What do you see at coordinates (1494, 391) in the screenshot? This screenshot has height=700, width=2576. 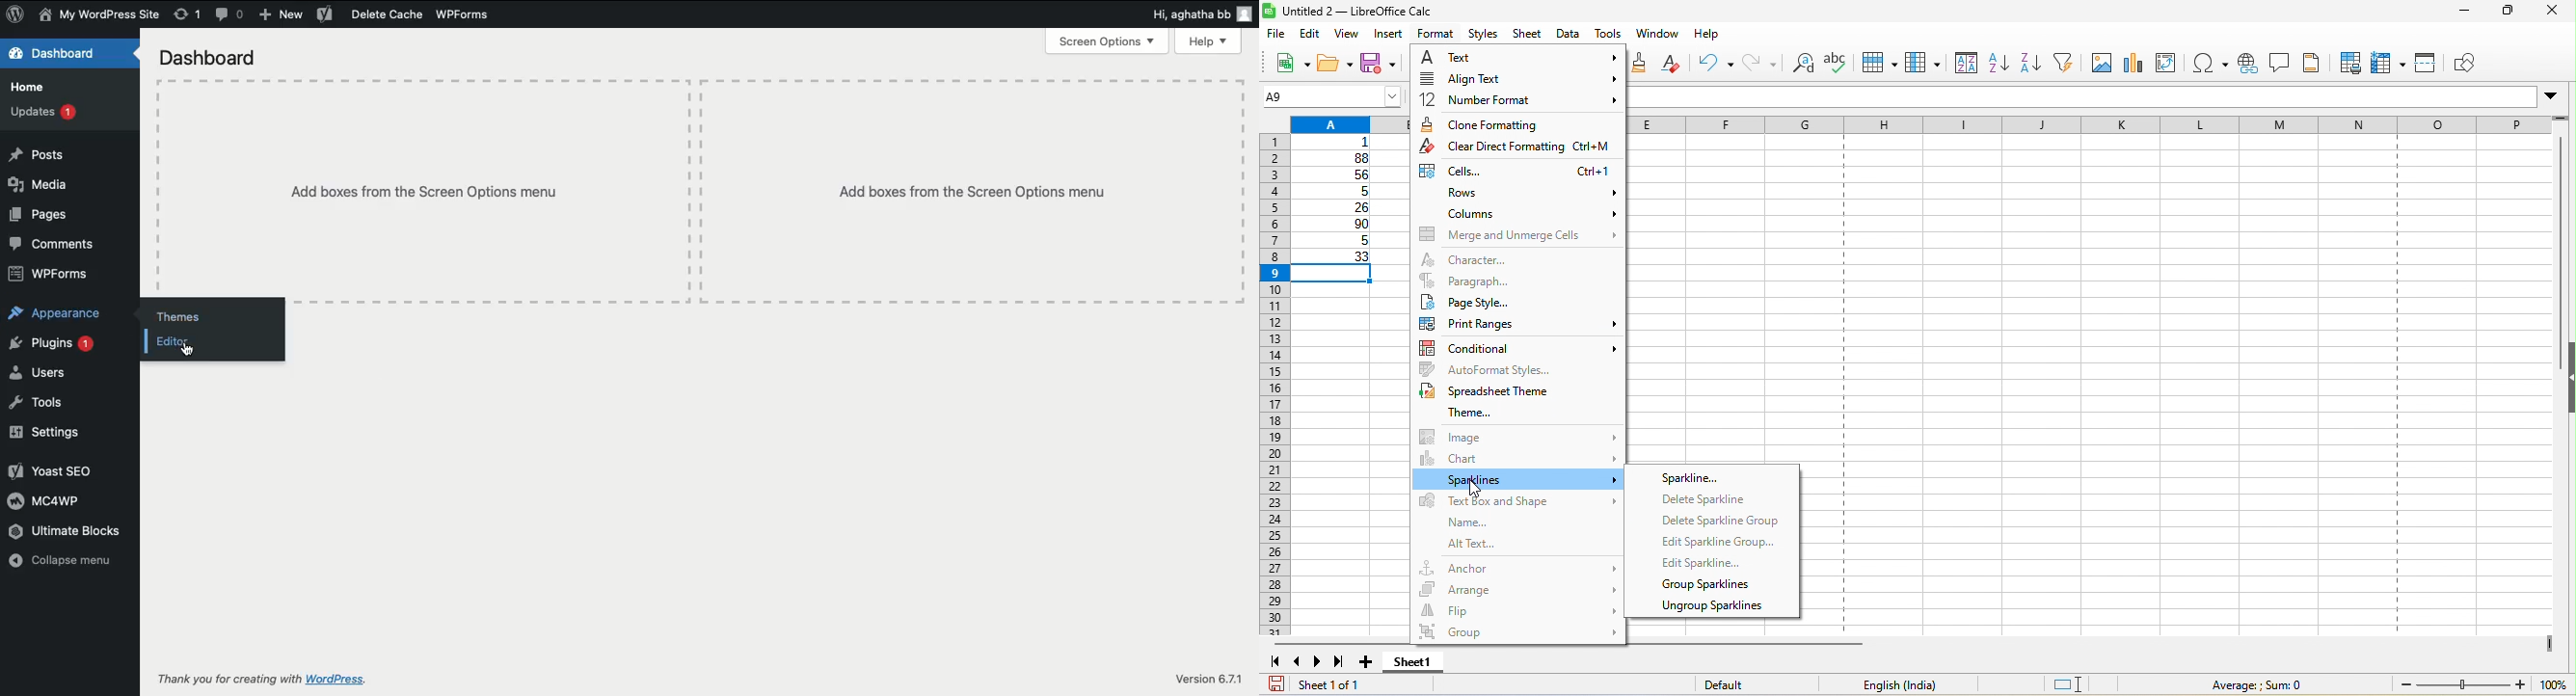 I see `spreadsheet theme` at bounding box center [1494, 391].